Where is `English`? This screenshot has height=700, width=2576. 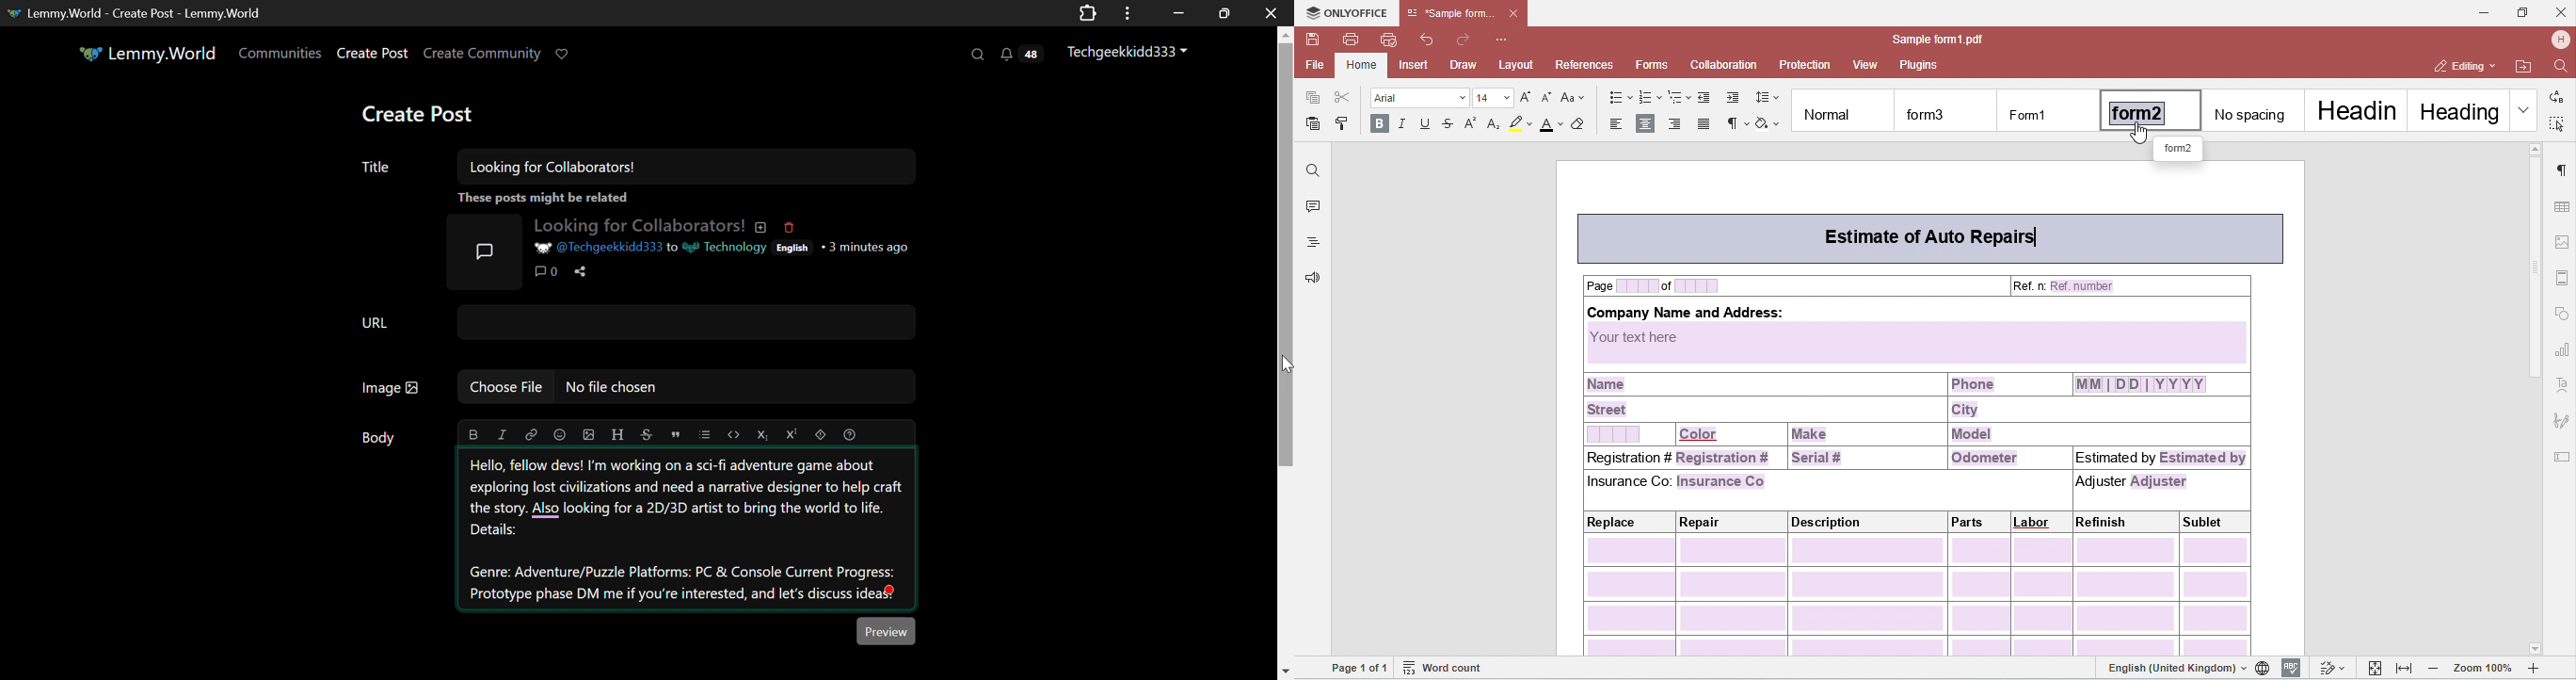 English is located at coordinates (793, 248).